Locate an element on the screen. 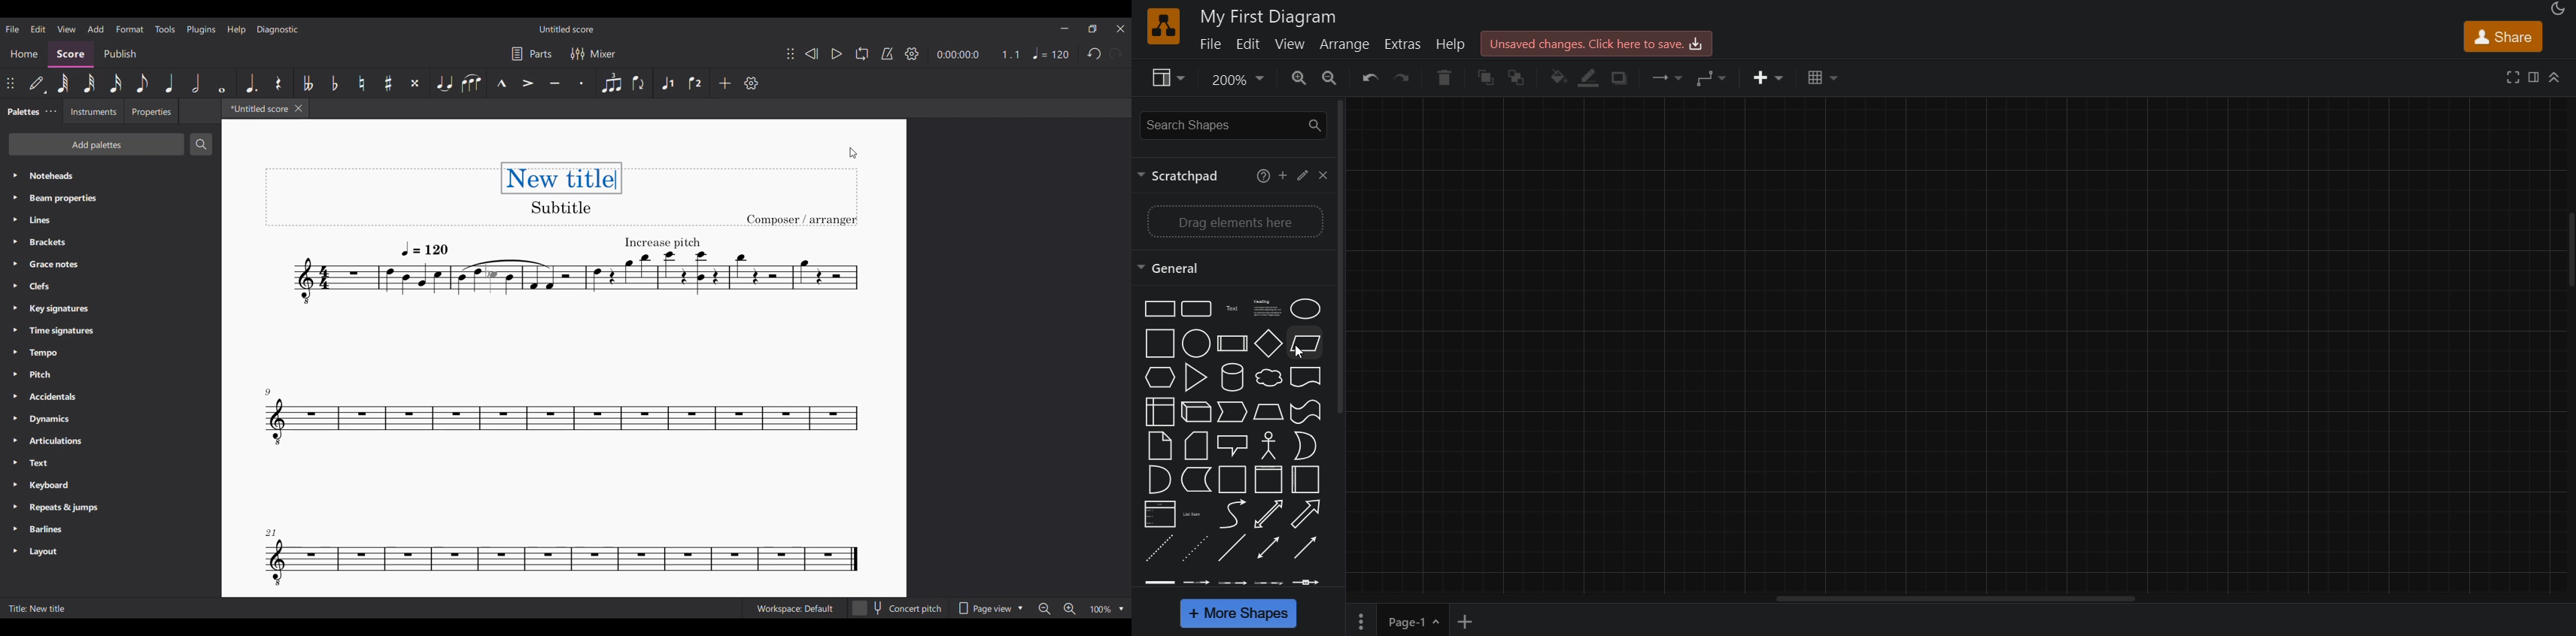 This screenshot has height=644, width=2576. to front is located at coordinates (1486, 80).